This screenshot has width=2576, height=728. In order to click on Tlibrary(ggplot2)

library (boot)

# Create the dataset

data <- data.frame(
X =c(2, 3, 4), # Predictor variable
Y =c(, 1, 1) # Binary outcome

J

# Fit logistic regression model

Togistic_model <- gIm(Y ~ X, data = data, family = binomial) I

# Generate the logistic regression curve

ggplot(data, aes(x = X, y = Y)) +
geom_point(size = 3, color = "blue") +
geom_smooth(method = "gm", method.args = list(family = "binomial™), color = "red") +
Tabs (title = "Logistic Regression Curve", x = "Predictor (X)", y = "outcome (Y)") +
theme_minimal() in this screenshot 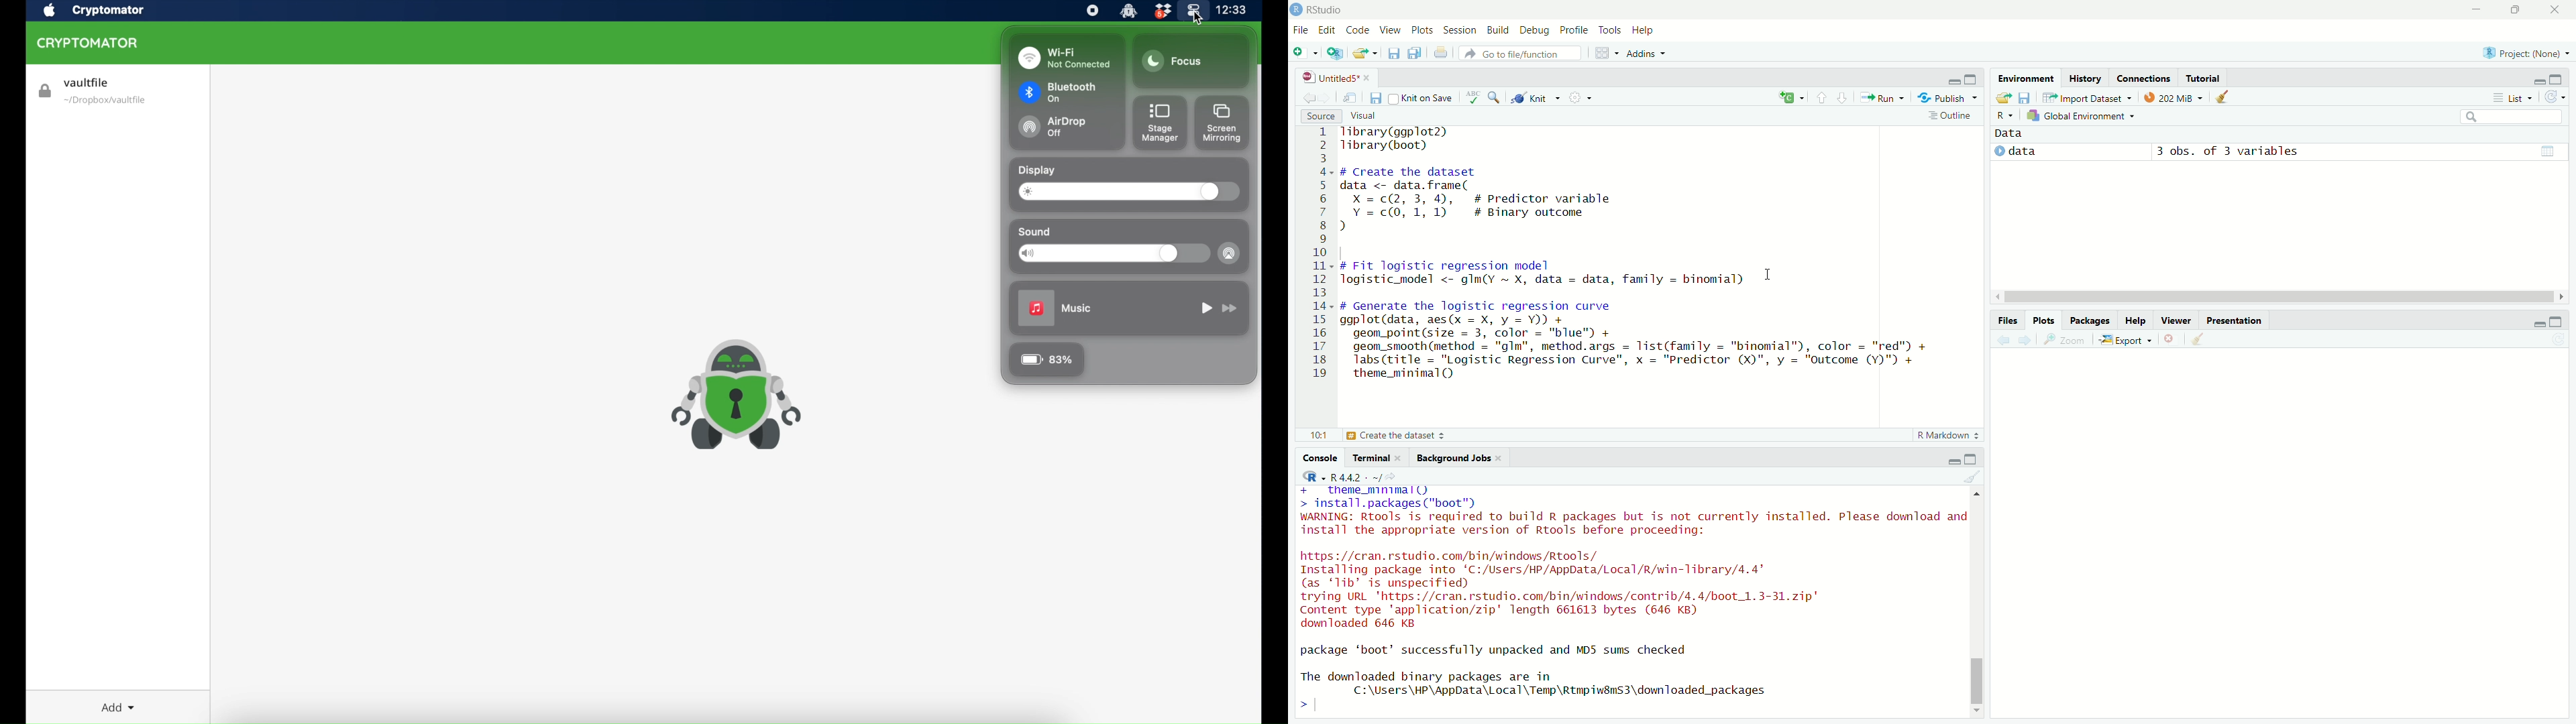, I will do `click(1635, 259)`.